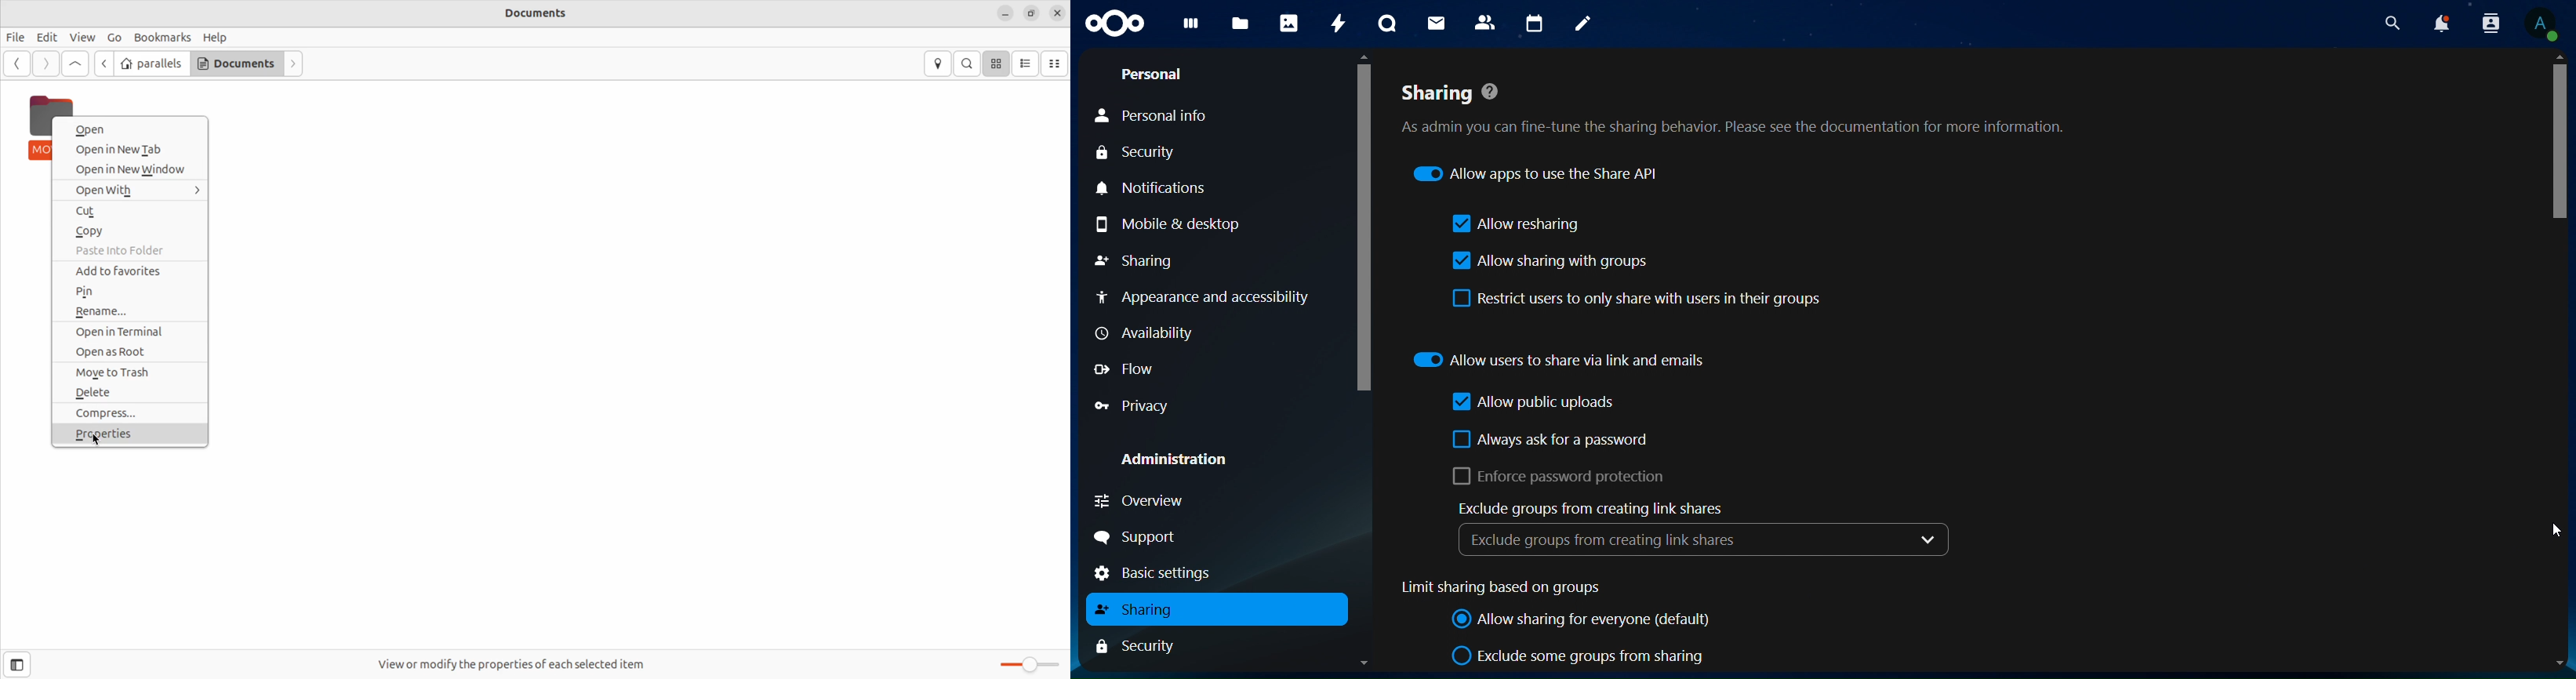  I want to click on availability, so click(1143, 332).